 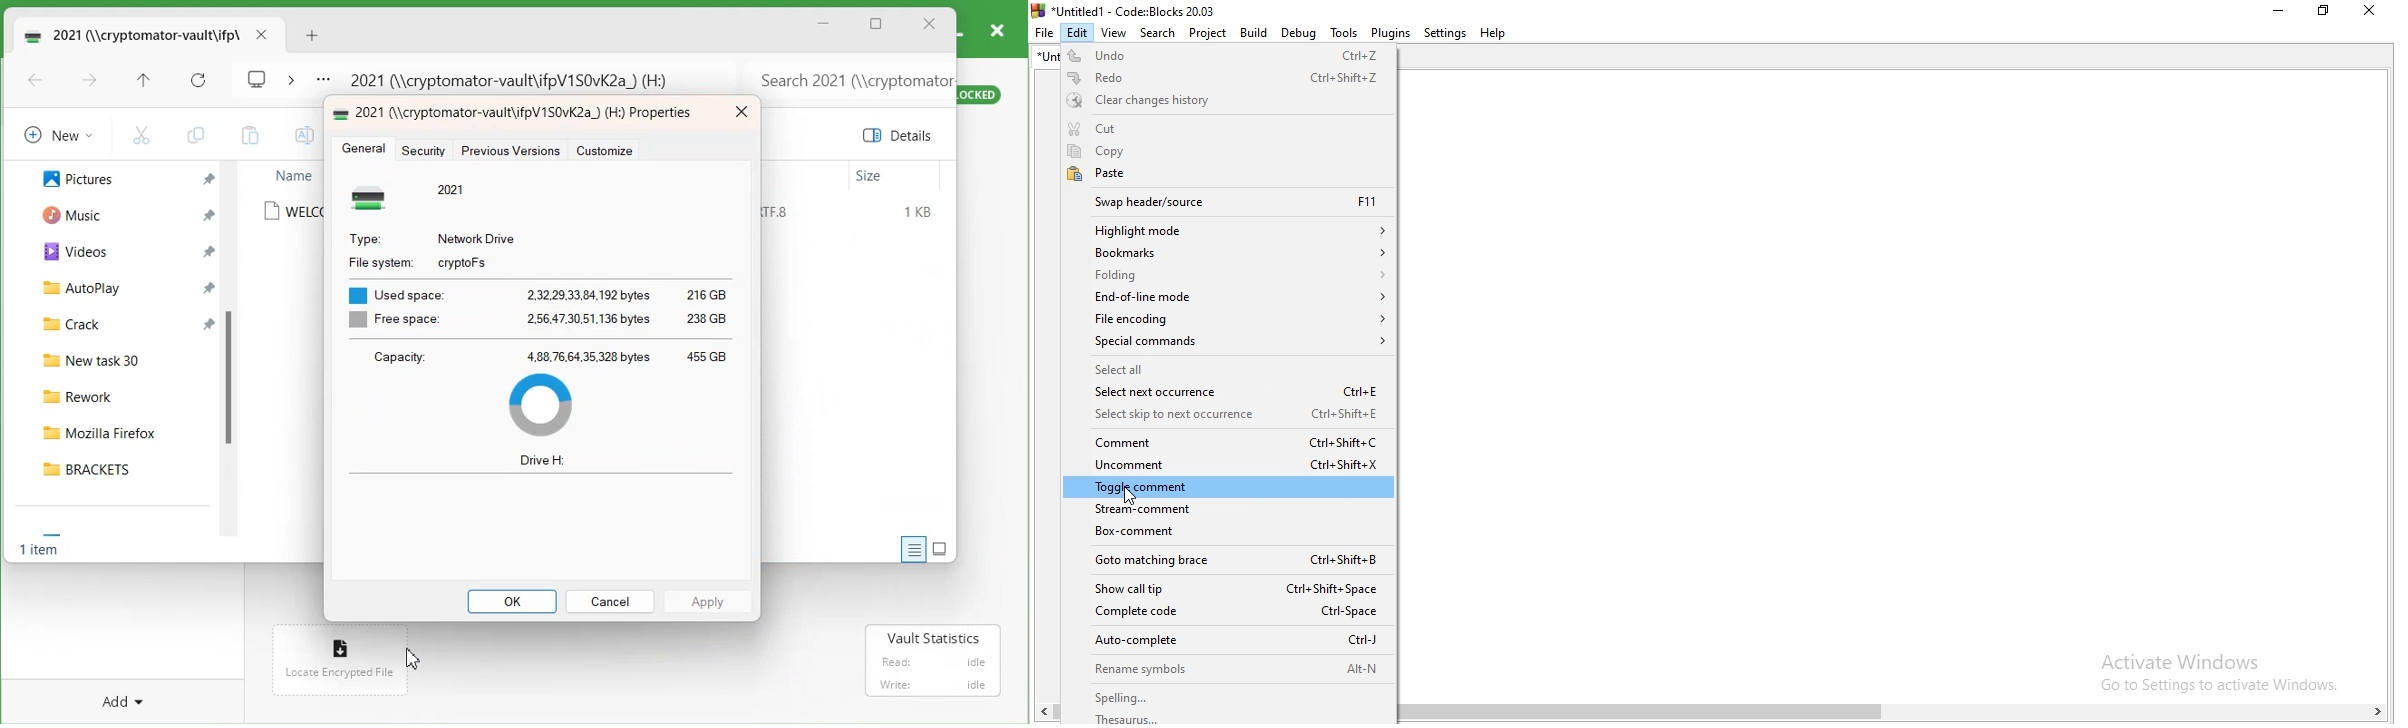 I want to click on Cut, so click(x=1230, y=129).